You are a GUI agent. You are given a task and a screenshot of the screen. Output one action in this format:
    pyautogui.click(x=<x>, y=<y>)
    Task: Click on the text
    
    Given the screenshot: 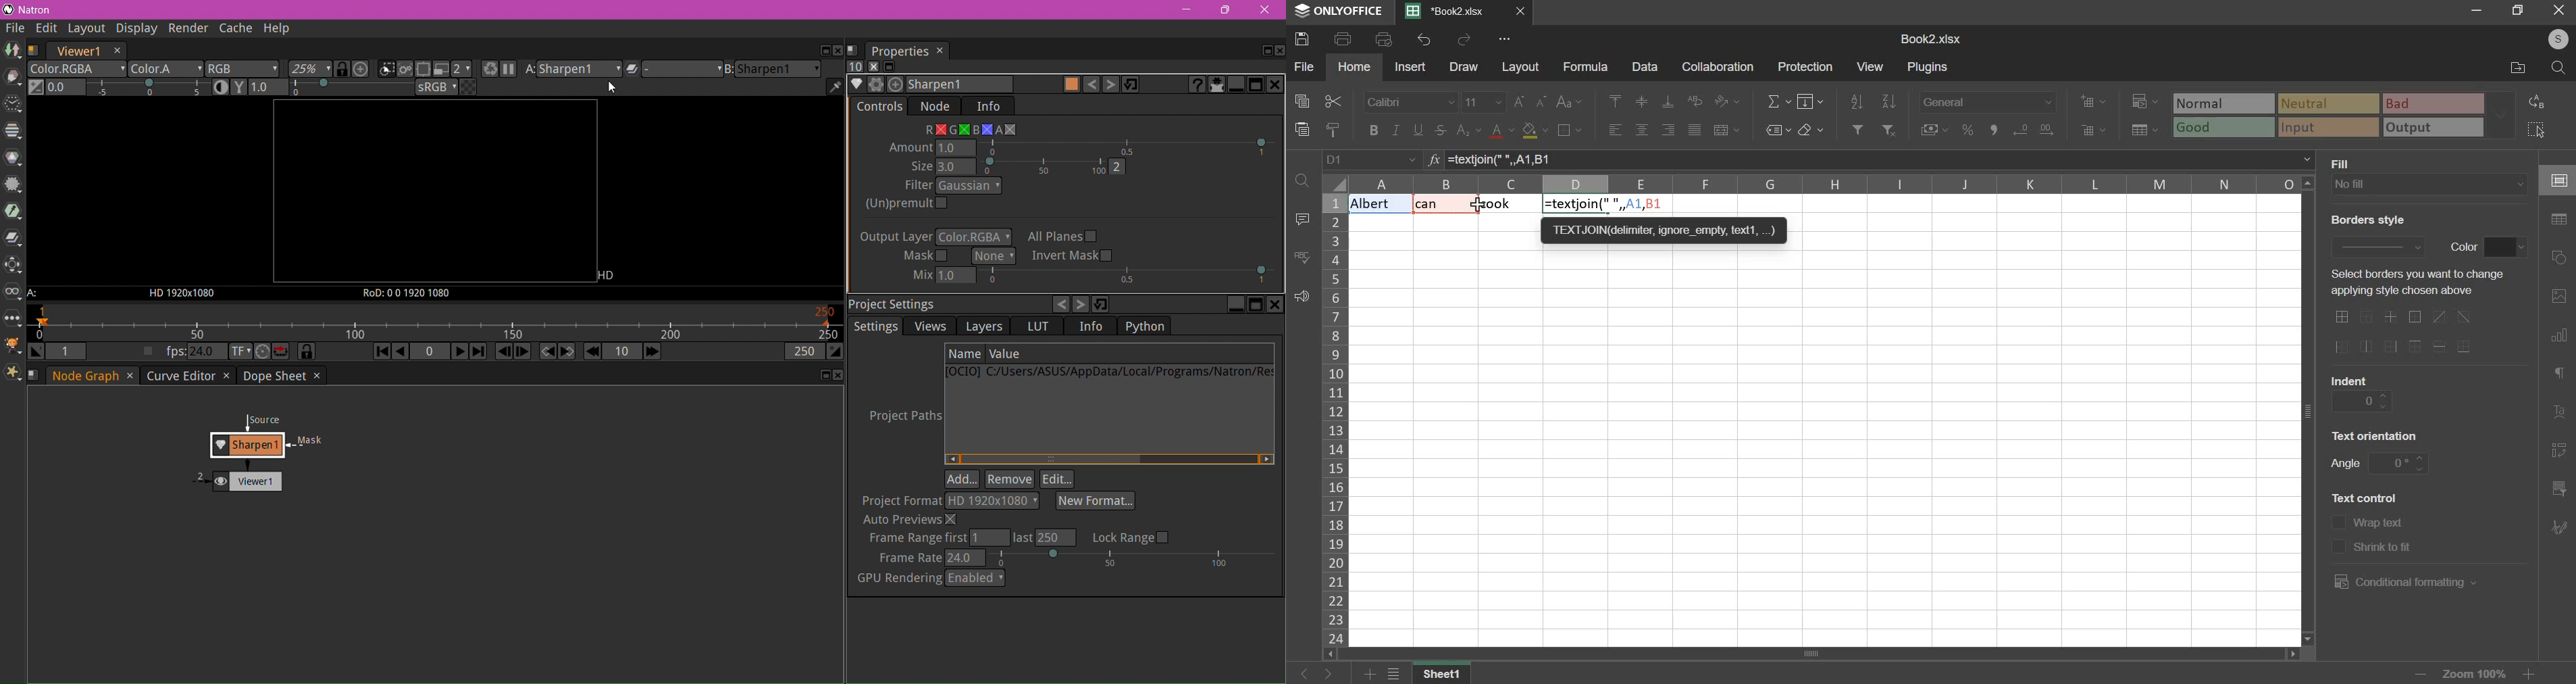 What is the action you would take?
    pyautogui.click(x=2381, y=524)
    